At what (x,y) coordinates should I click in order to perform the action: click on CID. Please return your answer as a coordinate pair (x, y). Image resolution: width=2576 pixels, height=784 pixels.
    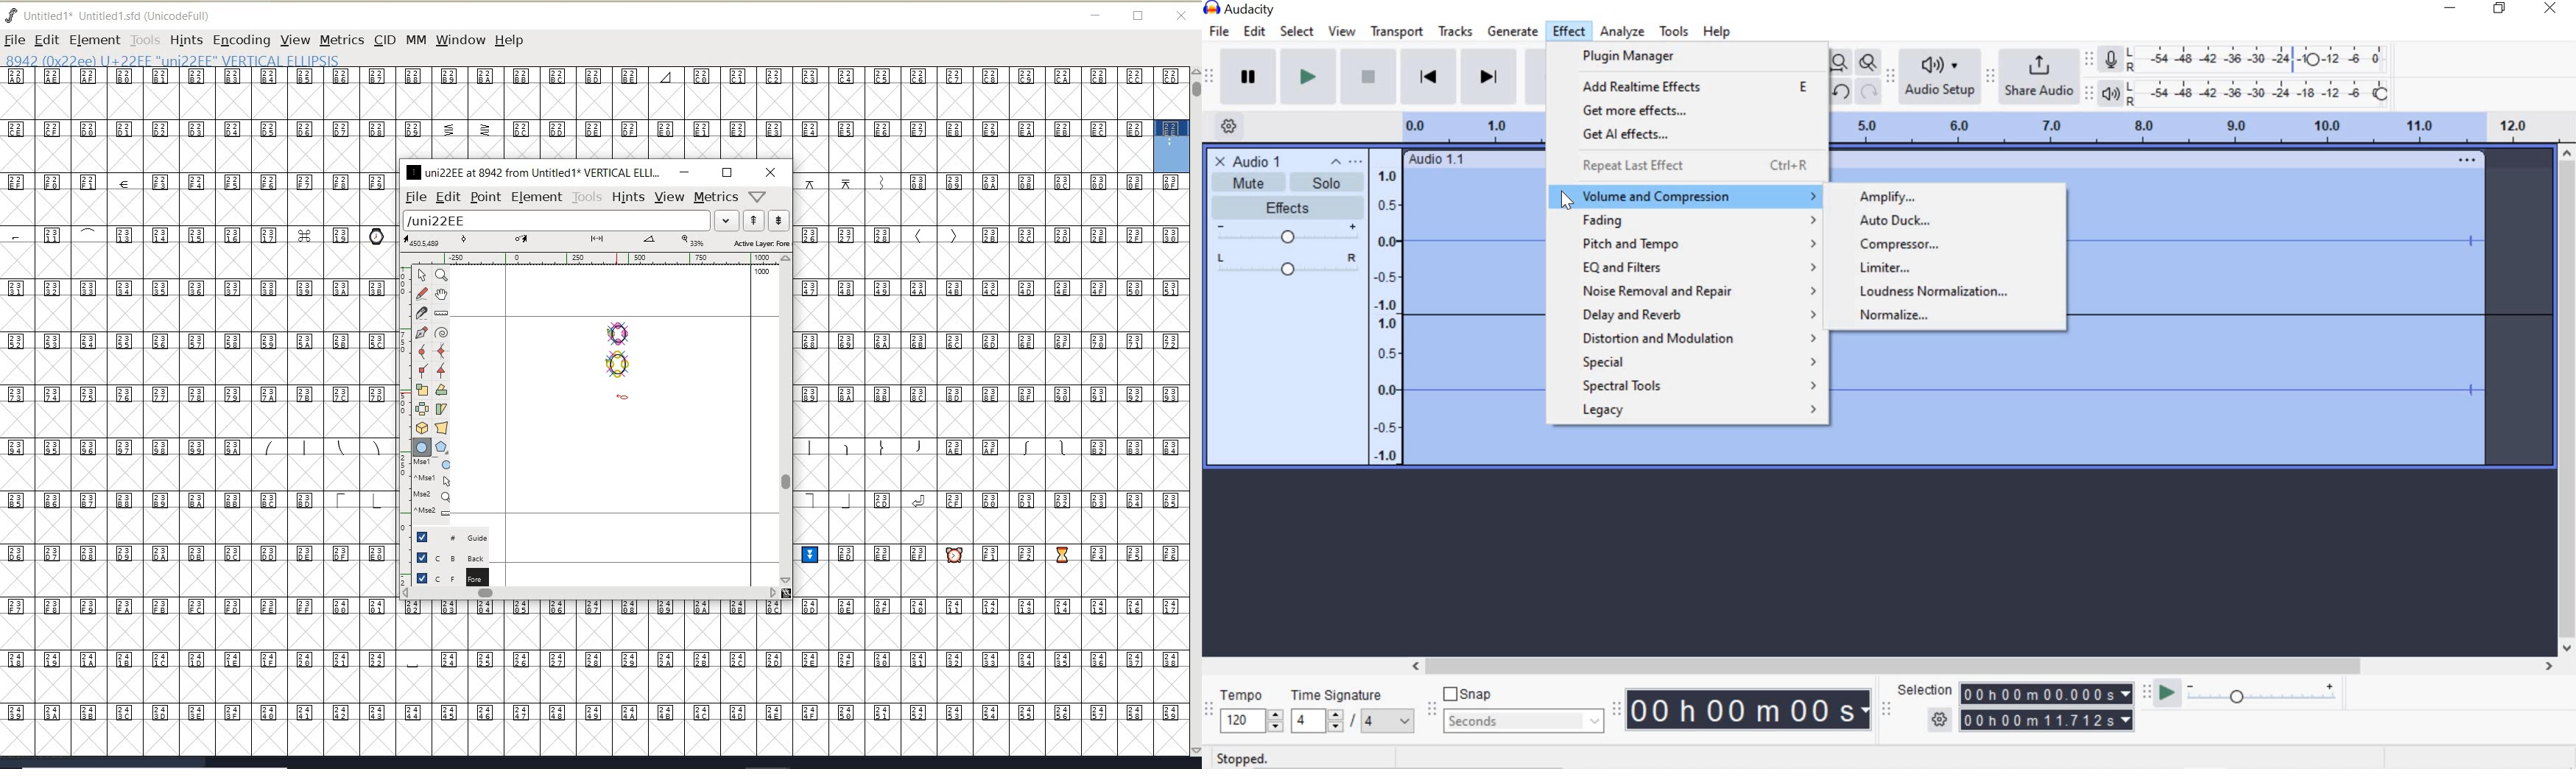
    Looking at the image, I should click on (384, 40).